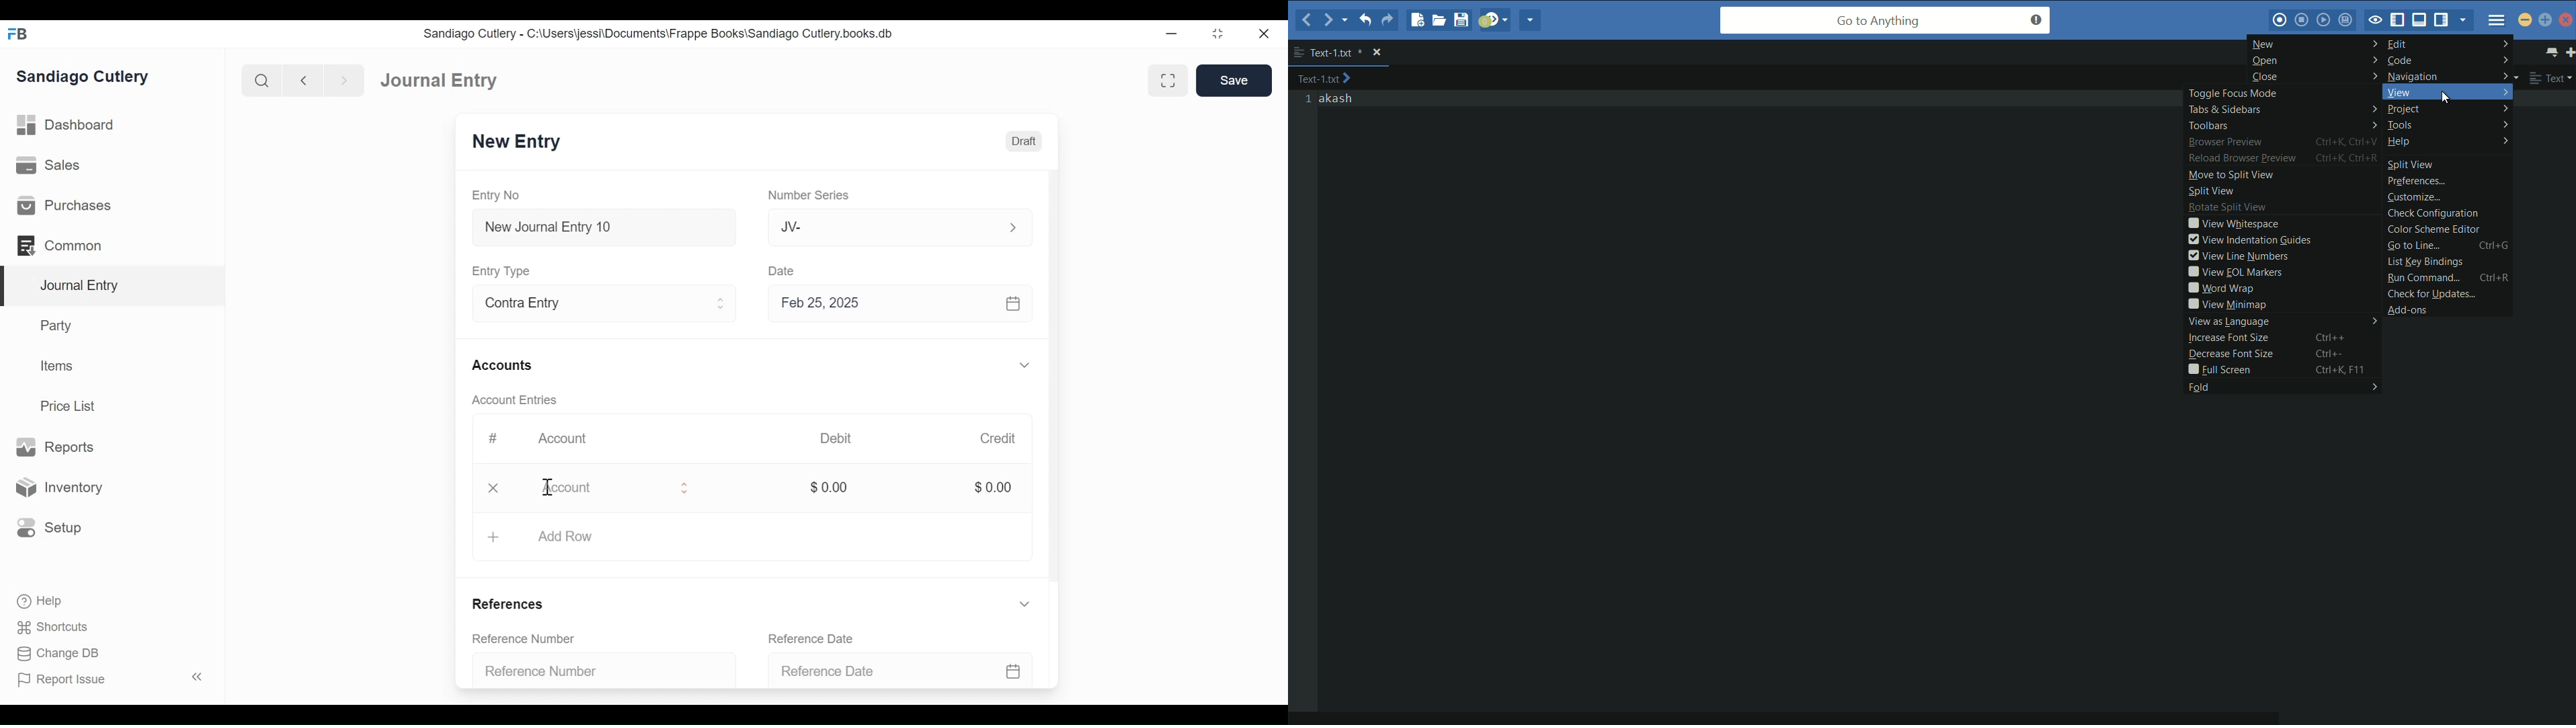 The image size is (2576, 728). What do you see at coordinates (500, 195) in the screenshot?
I see `Entry No` at bounding box center [500, 195].